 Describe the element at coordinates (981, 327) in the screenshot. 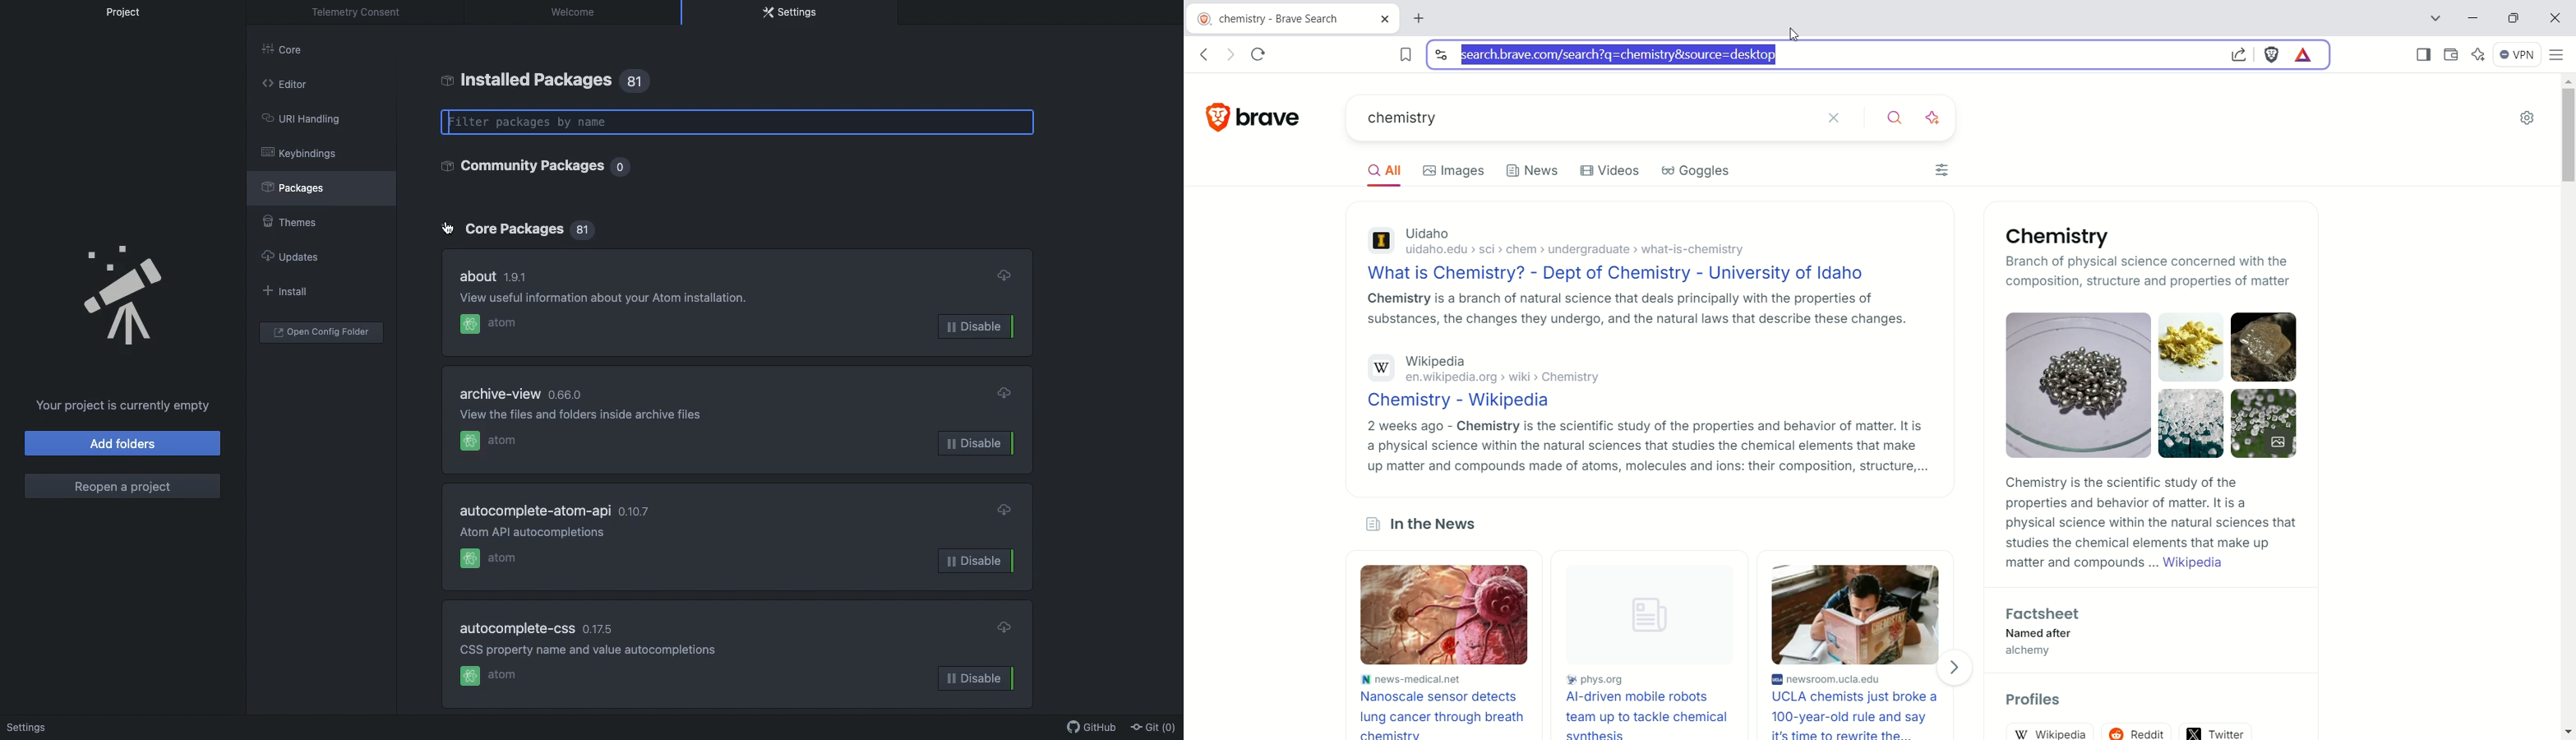

I see `Disable` at that location.